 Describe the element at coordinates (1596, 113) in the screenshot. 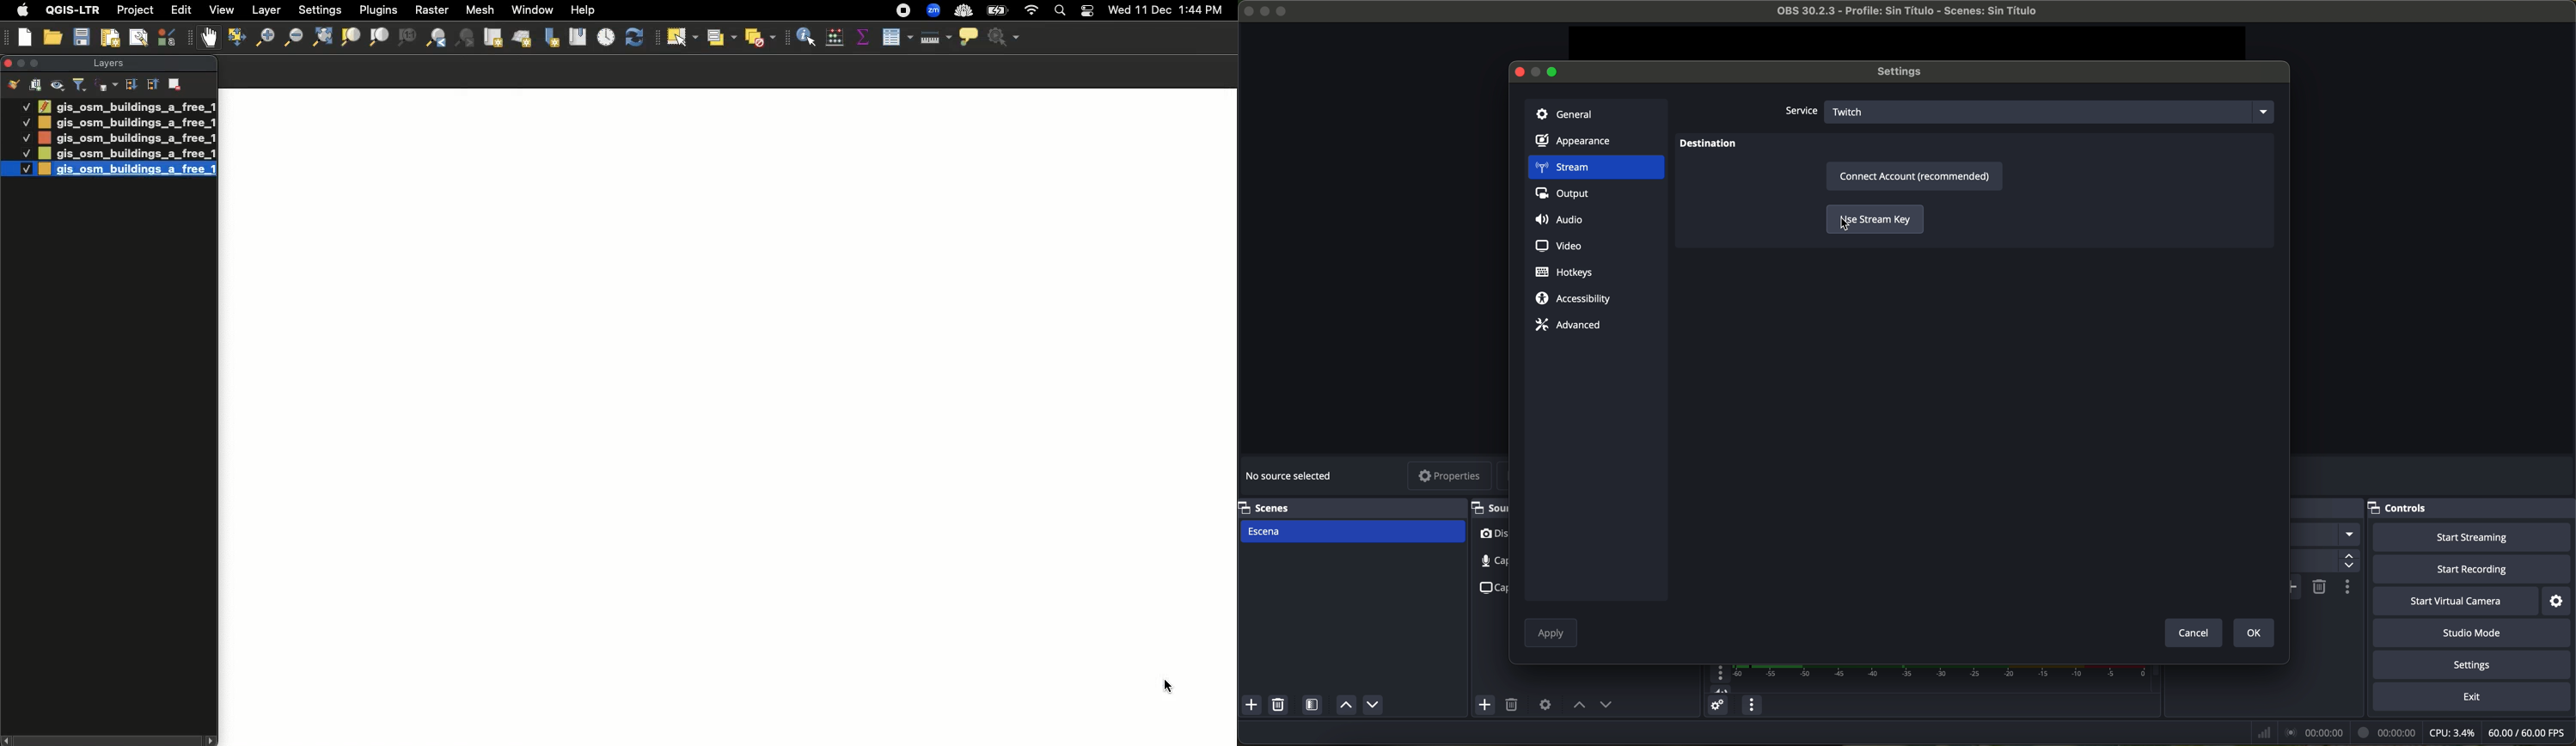

I see `general` at that location.